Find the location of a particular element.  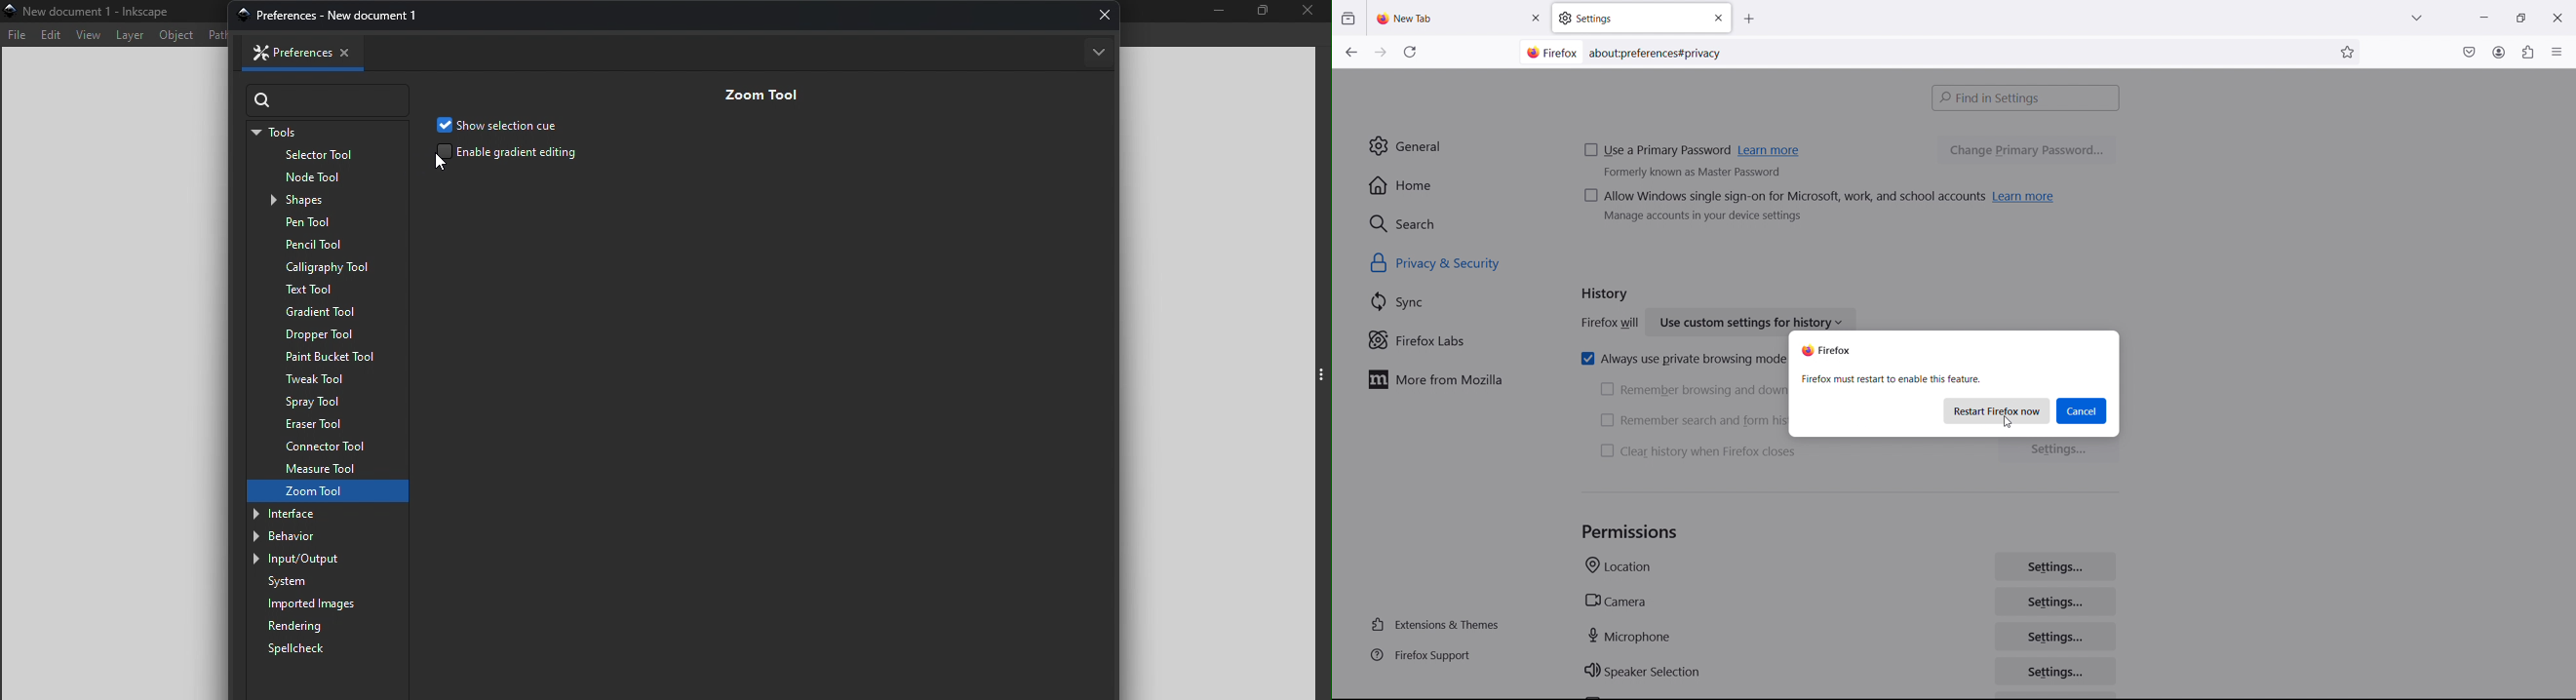

camera is located at coordinates (1614, 601).